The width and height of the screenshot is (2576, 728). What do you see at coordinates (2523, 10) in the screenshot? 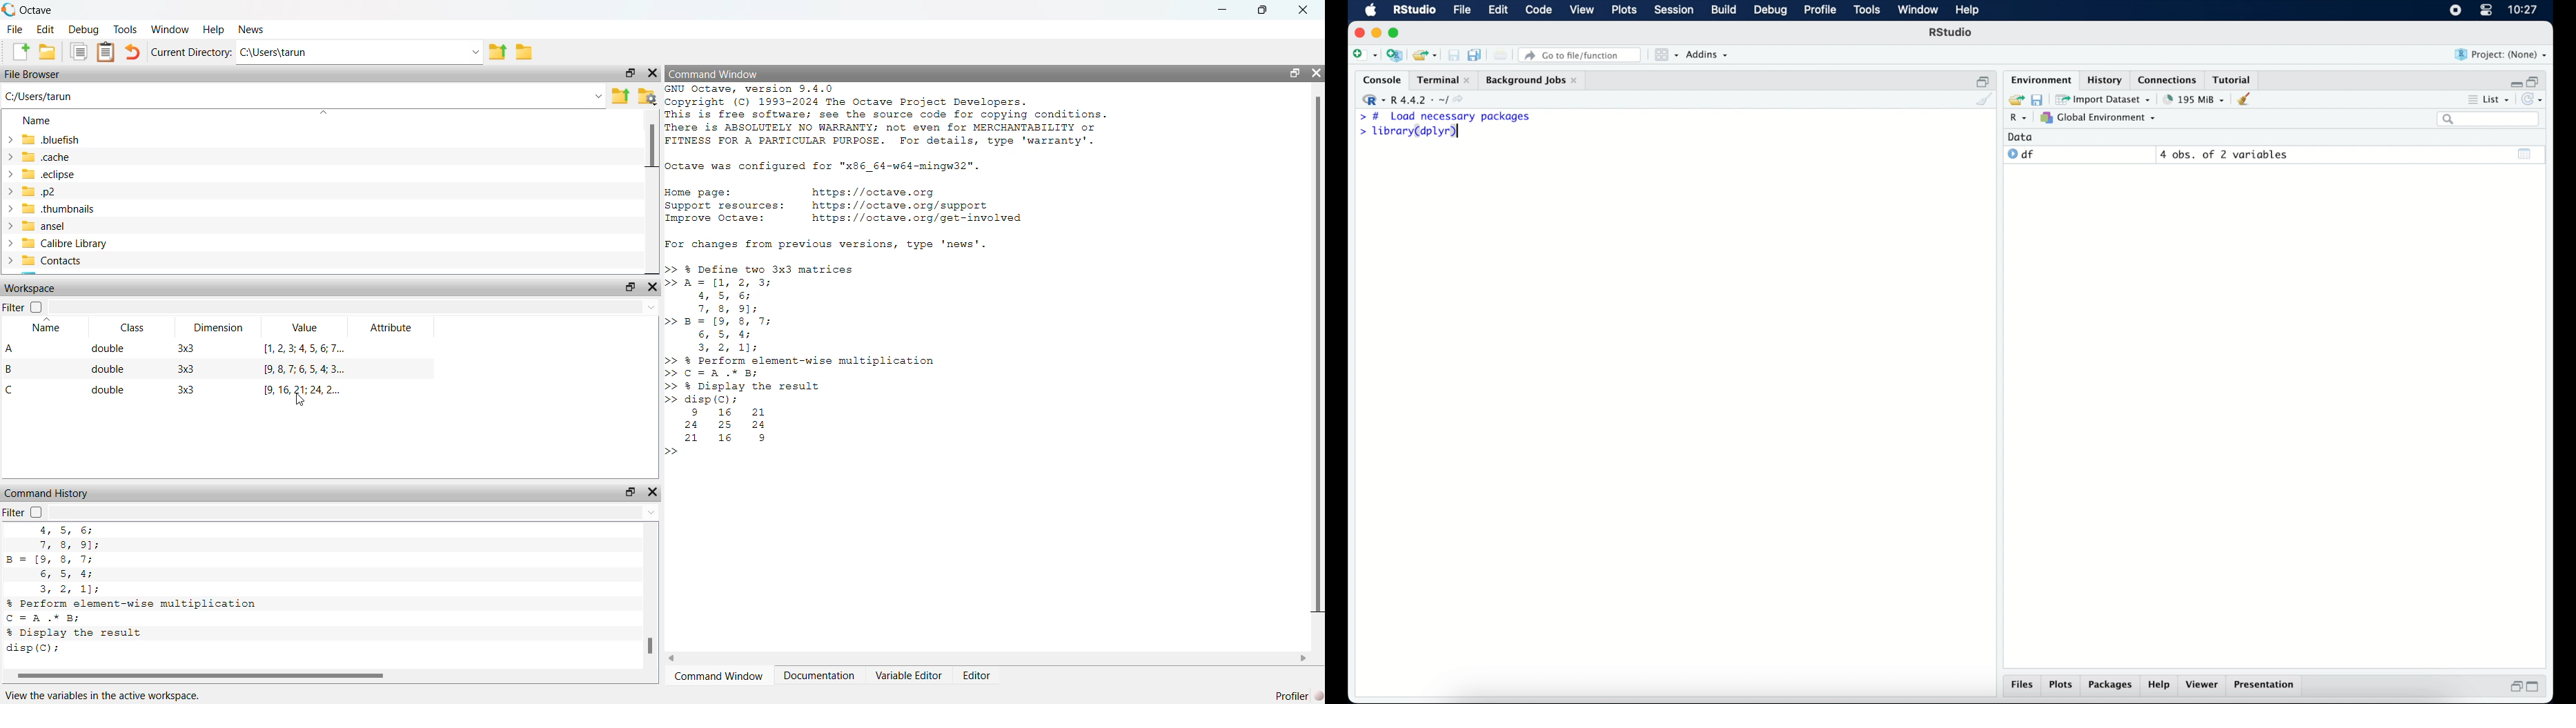
I see `10.27` at bounding box center [2523, 10].